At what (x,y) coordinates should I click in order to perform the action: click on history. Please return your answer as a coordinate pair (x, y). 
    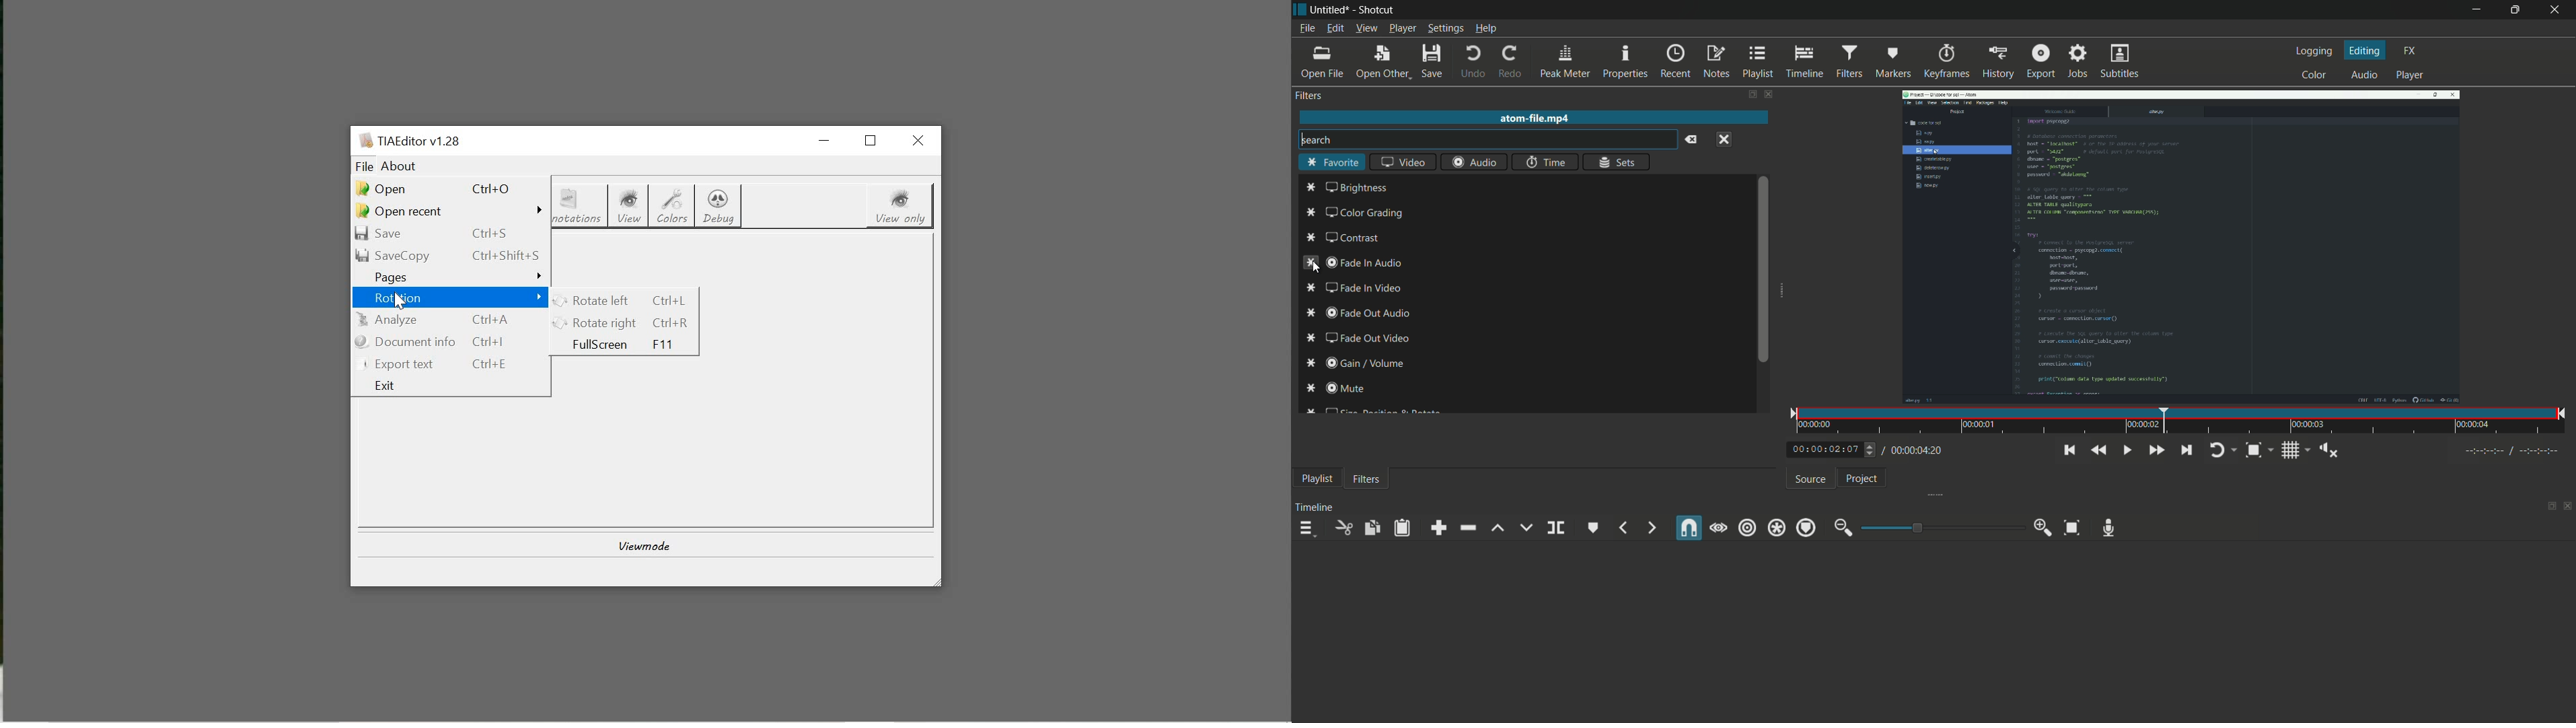
    Looking at the image, I should click on (1999, 62).